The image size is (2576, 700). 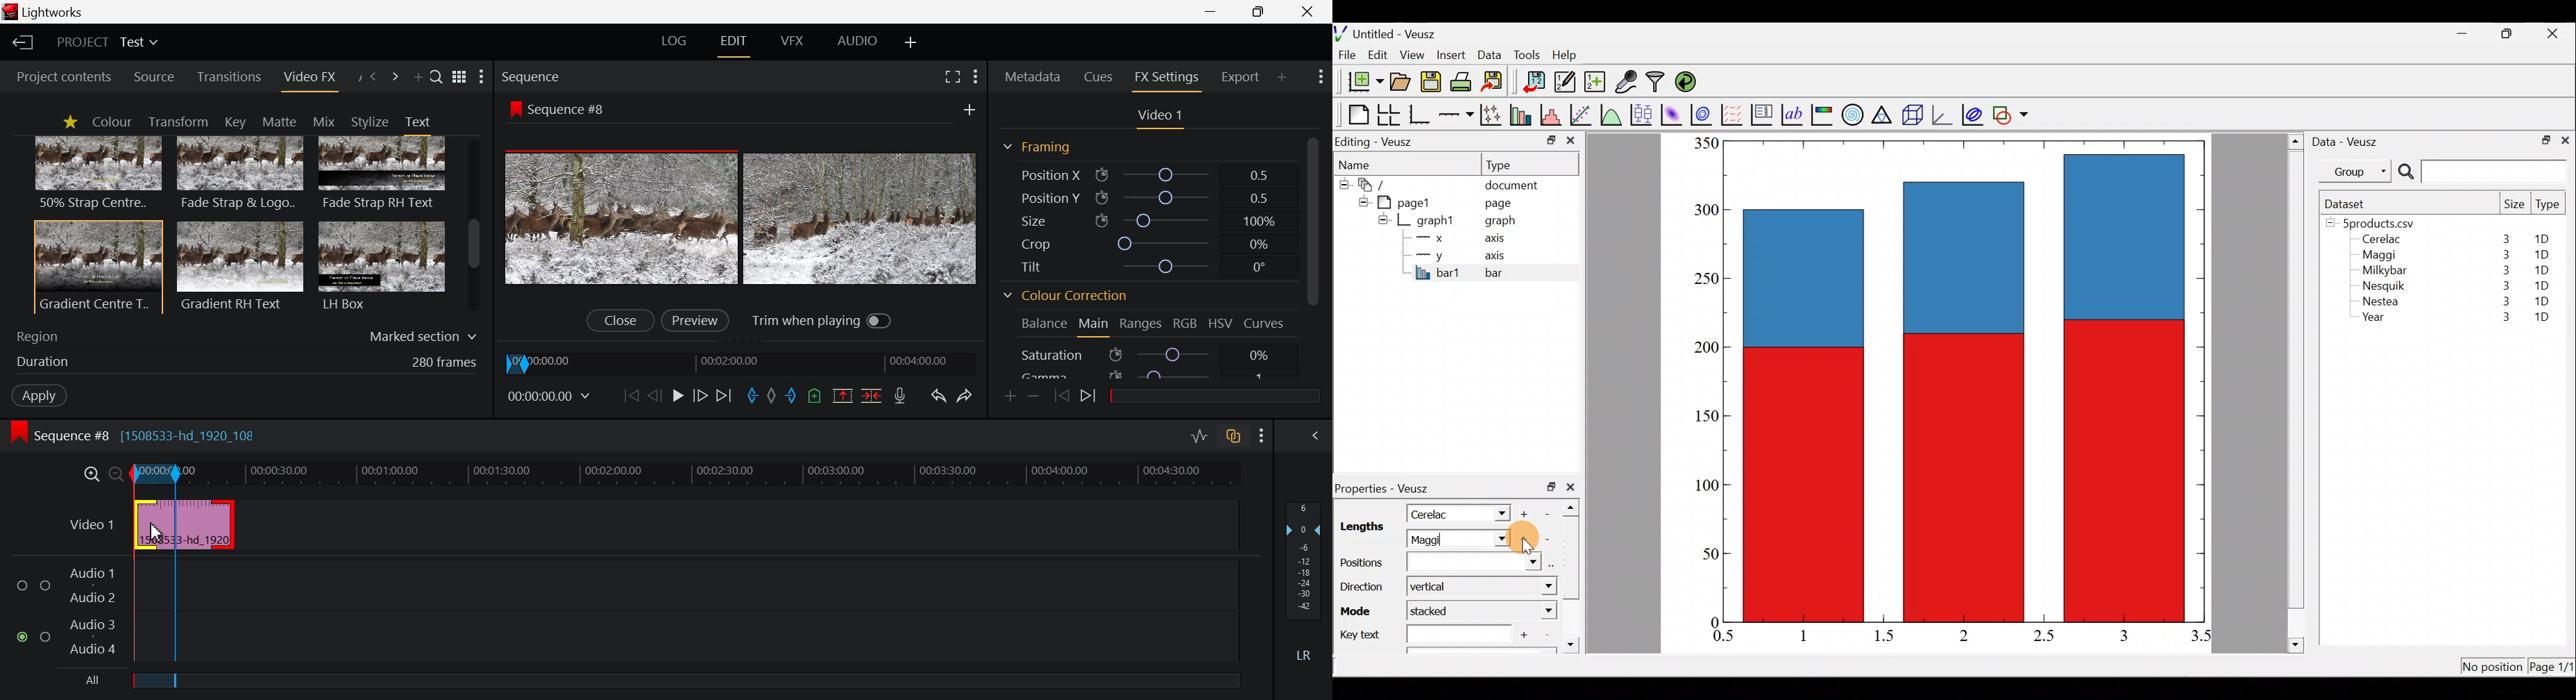 I want to click on Toggle auto track sync, so click(x=1235, y=438).